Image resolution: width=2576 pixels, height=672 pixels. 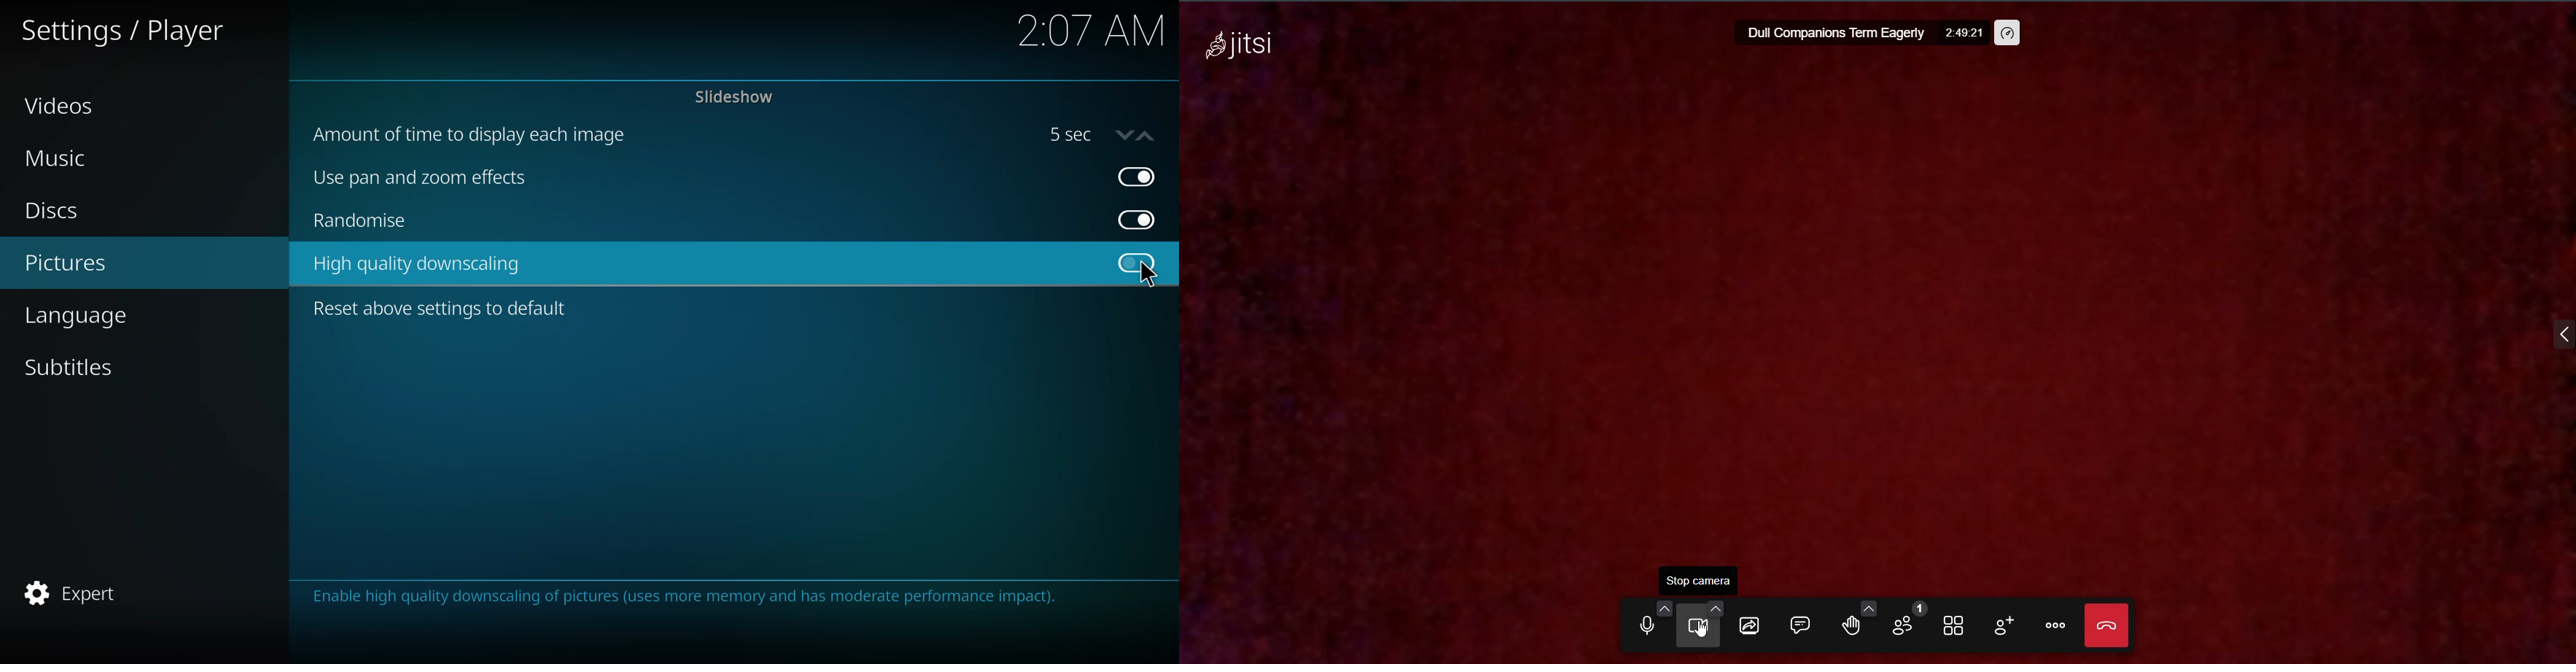 I want to click on enabled, so click(x=1137, y=176).